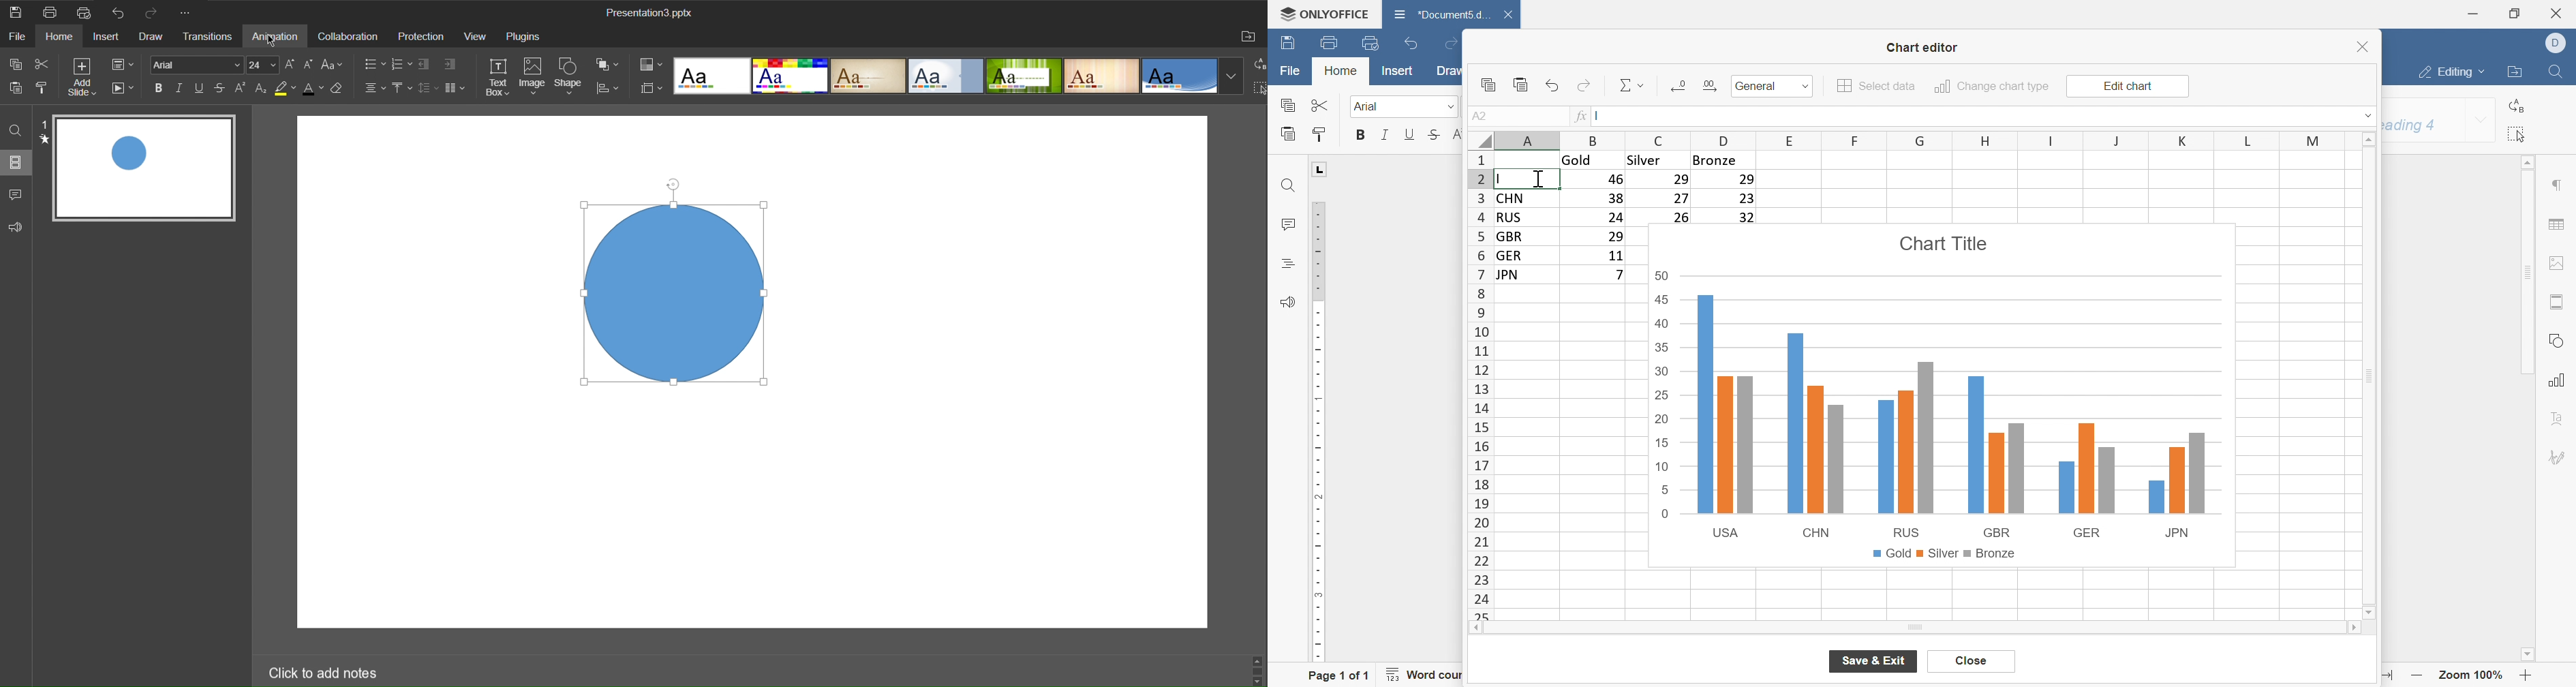 The width and height of the screenshot is (2576, 700). Describe the element at coordinates (673, 288) in the screenshot. I see `Selected` at that location.